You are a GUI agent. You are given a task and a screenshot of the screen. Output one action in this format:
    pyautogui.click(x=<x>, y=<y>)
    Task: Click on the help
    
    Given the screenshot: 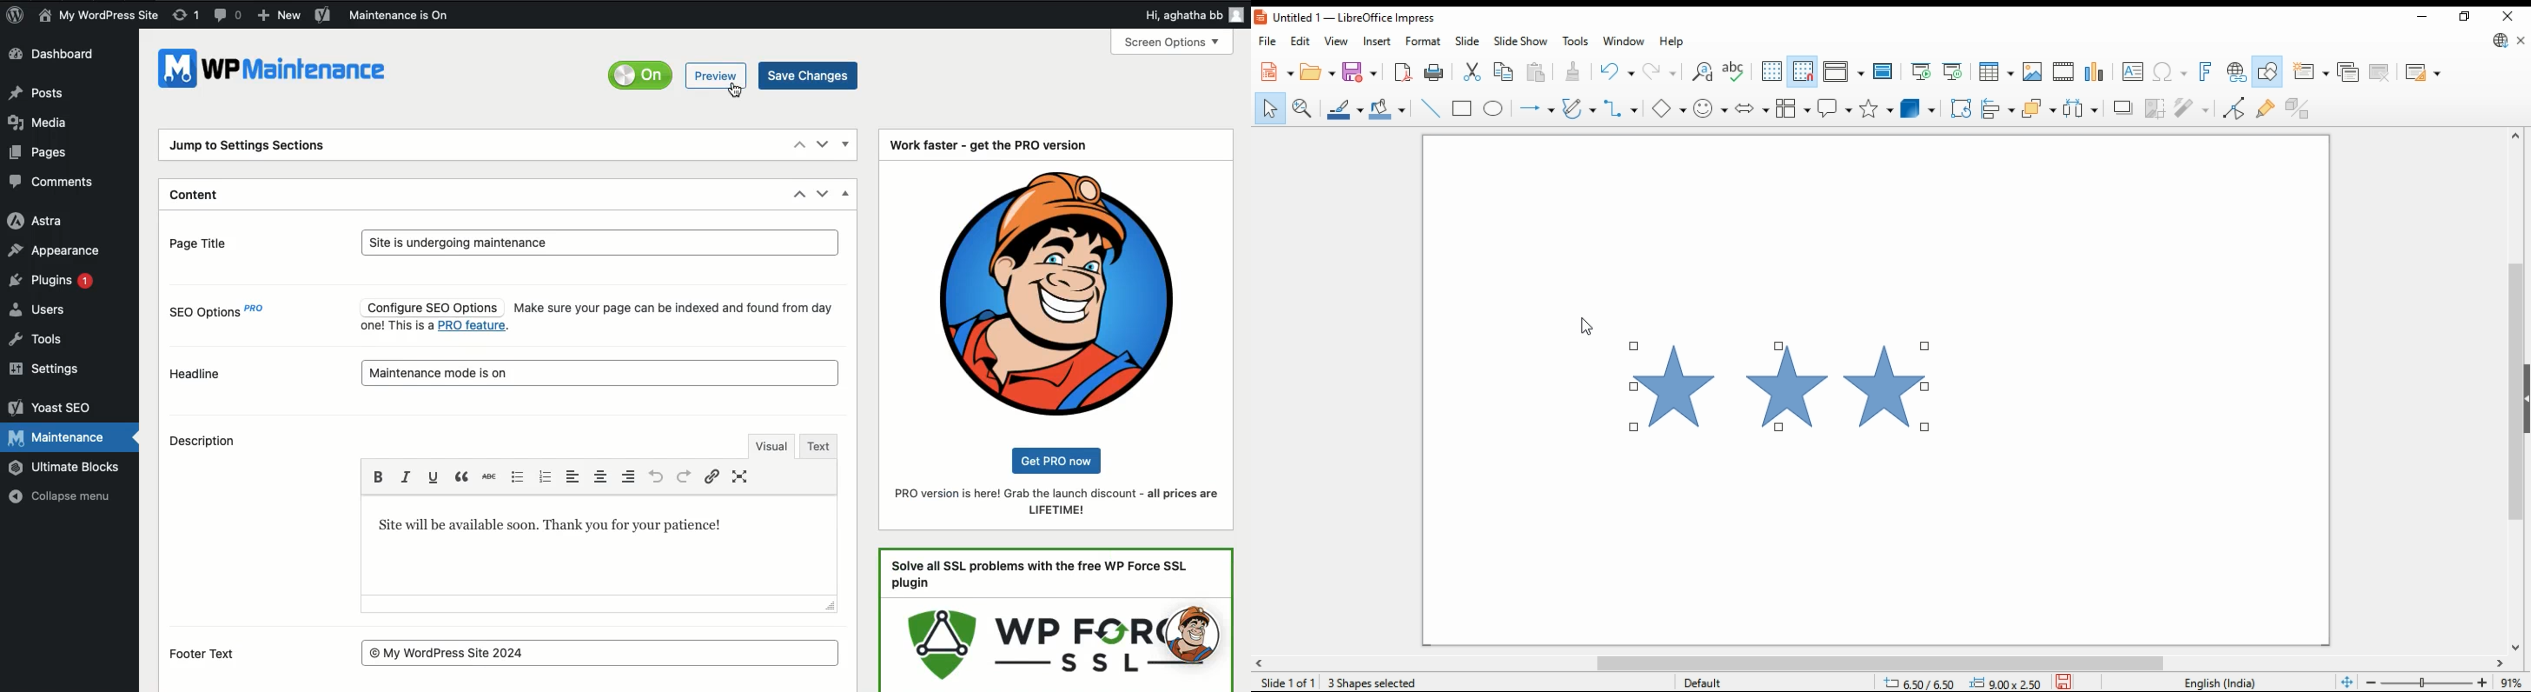 What is the action you would take?
    pyautogui.click(x=1670, y=43)
    